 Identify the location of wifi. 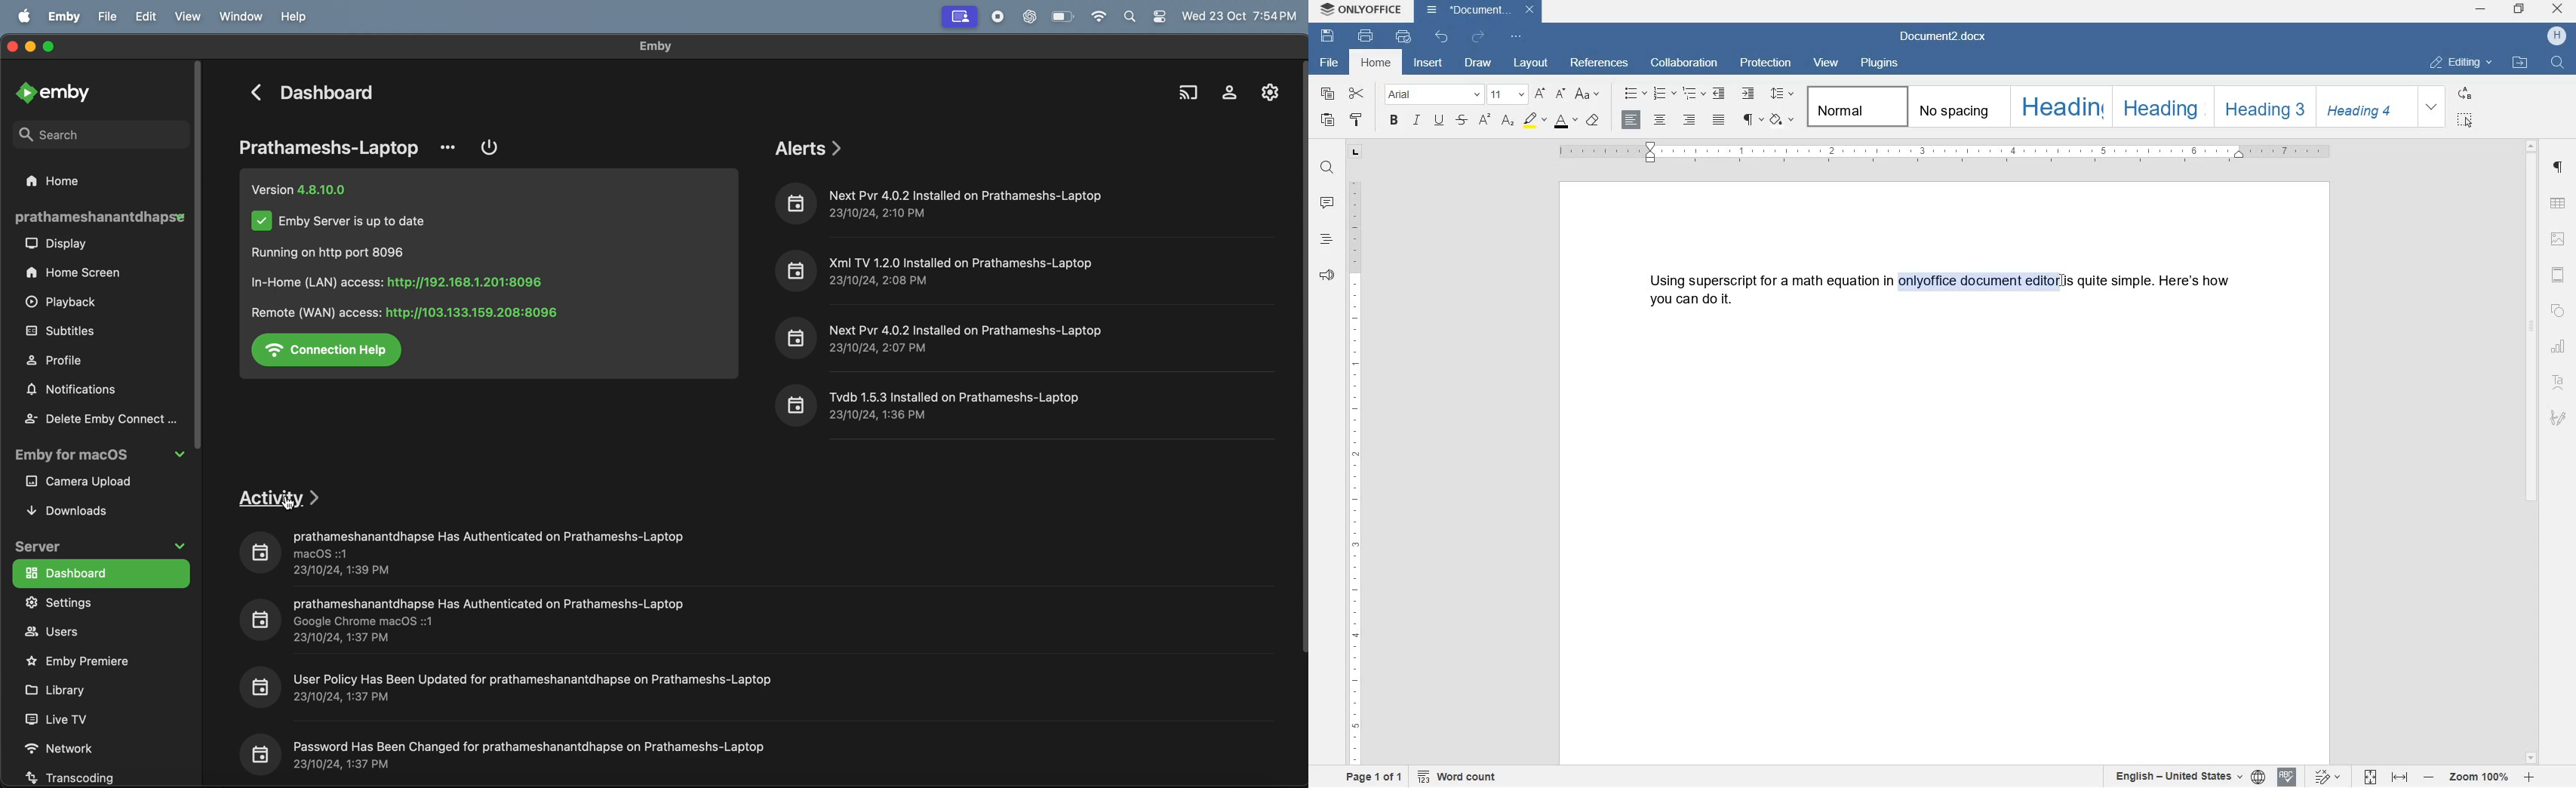
(1099, 17).